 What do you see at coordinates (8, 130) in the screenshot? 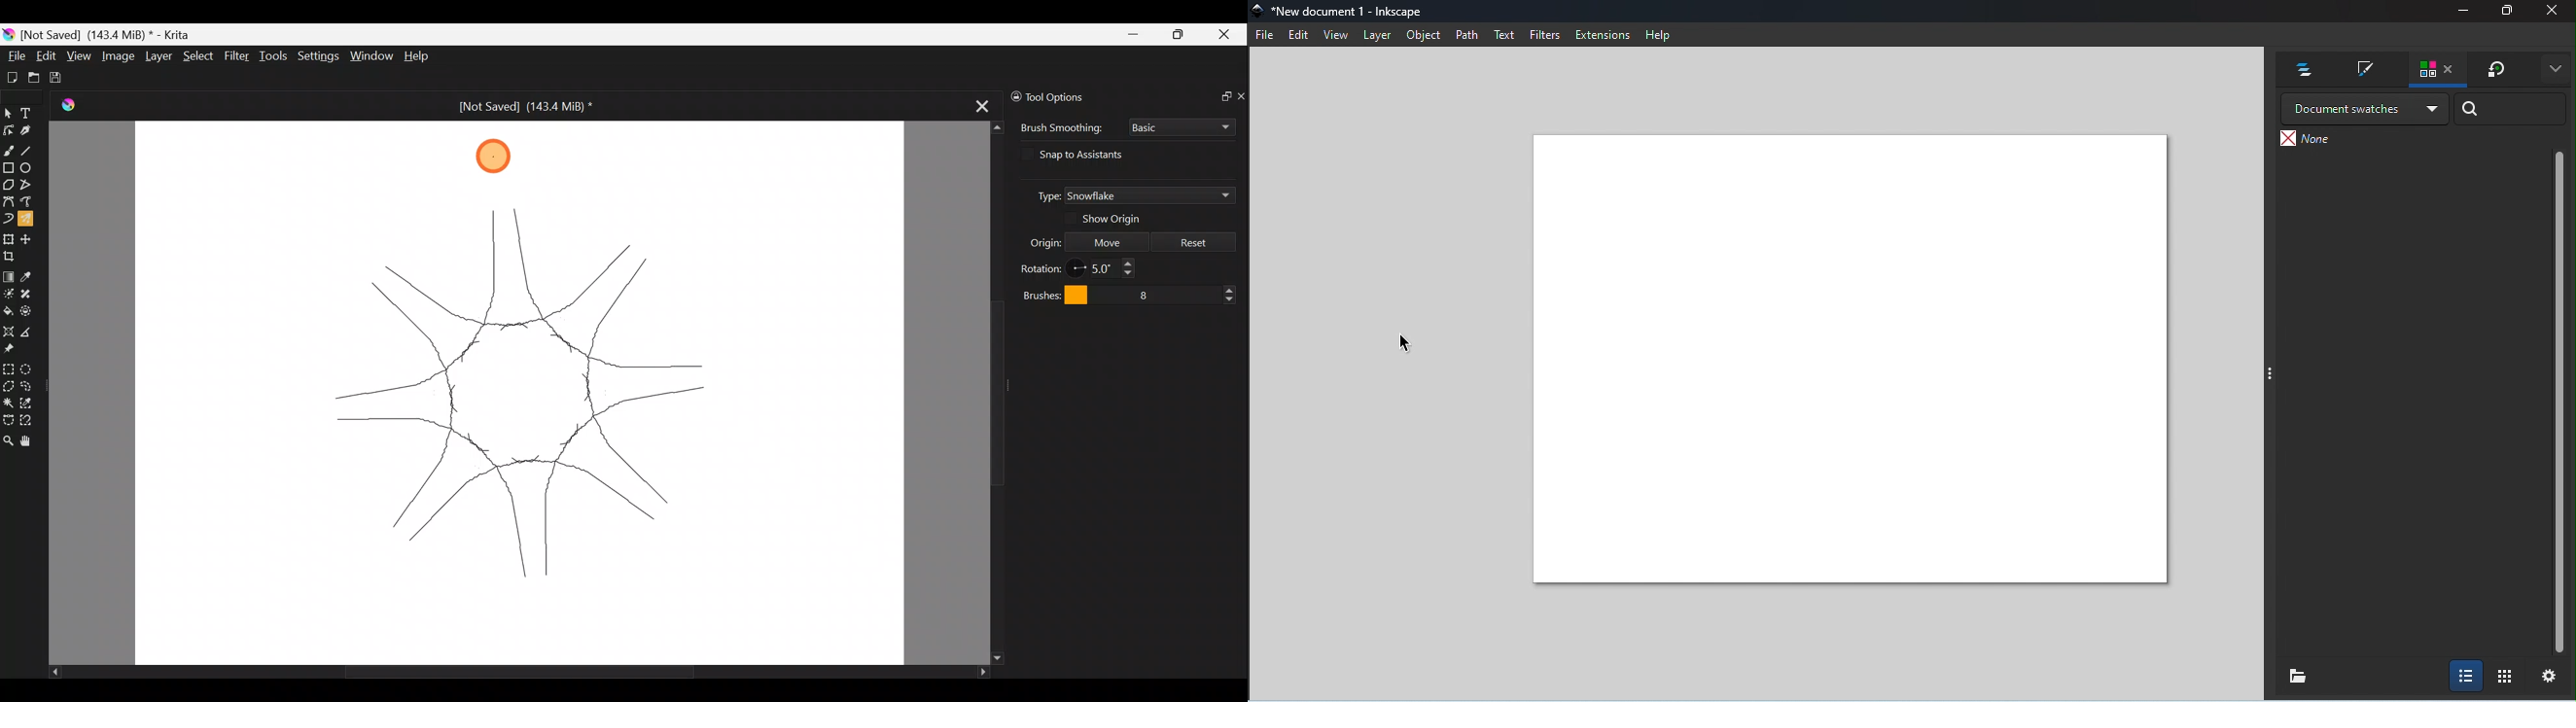
I see `Edit shapes tool` at bounding box center [8, 130].